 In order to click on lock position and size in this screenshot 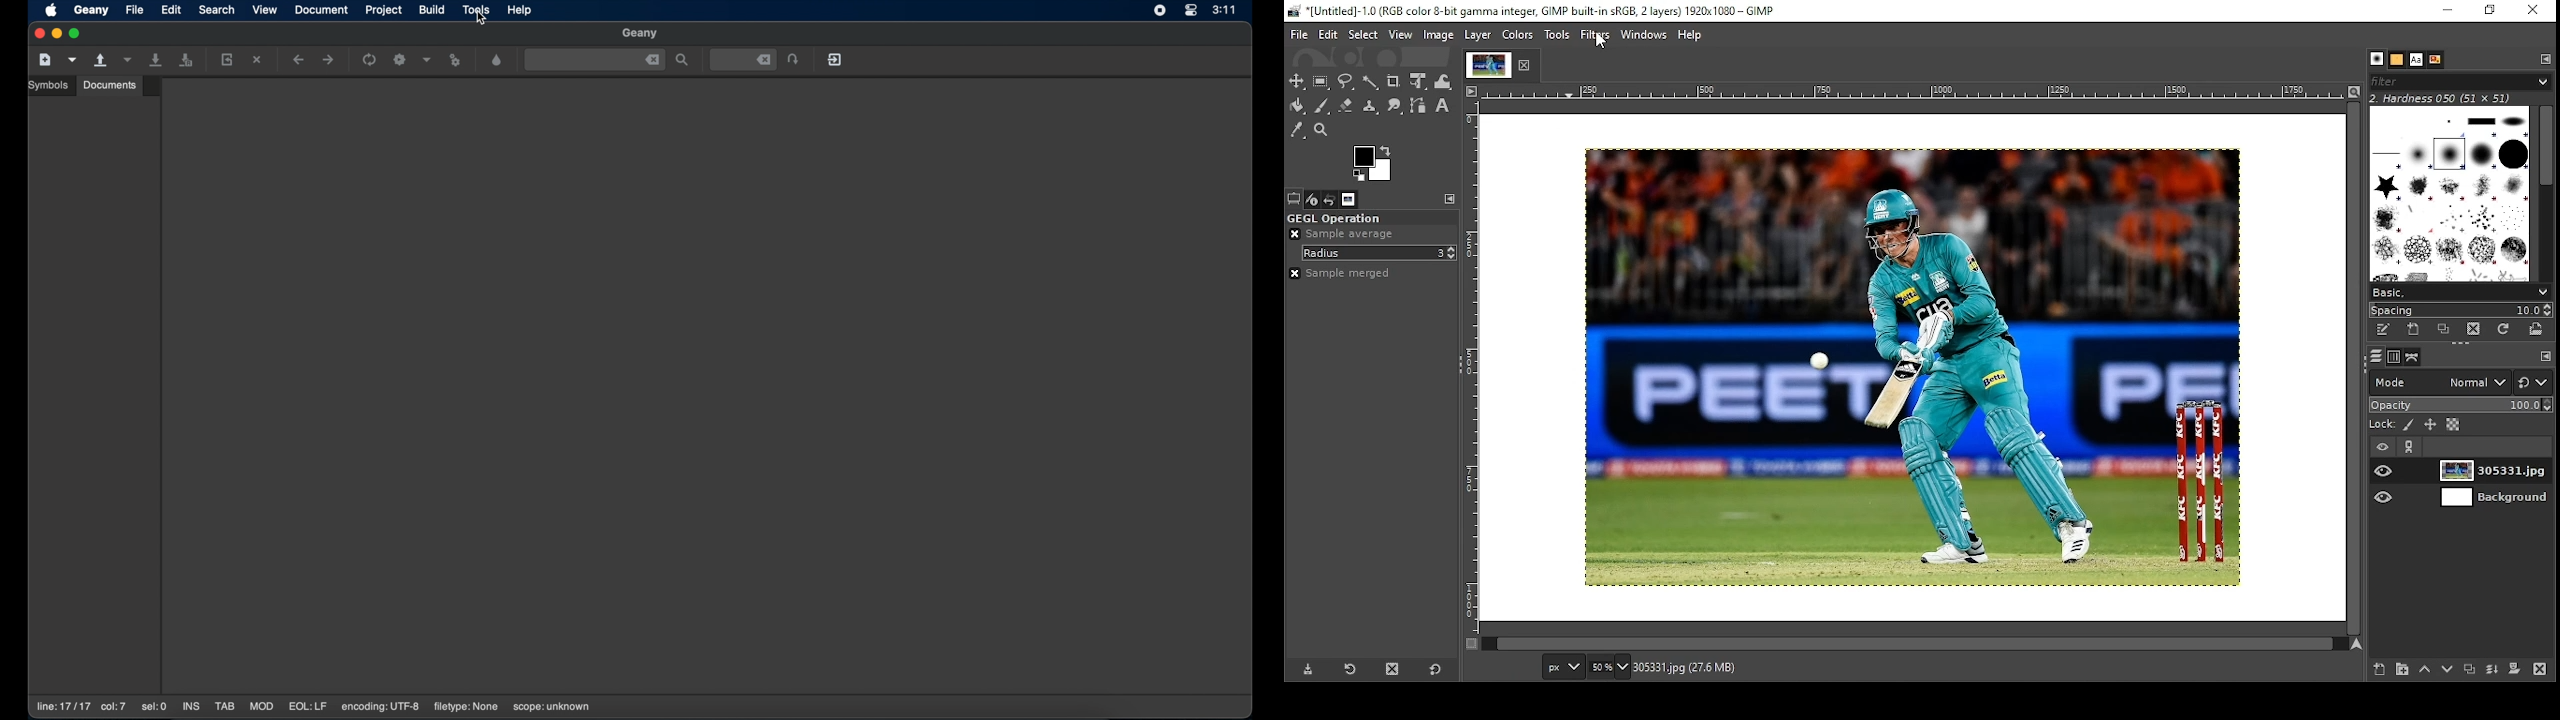, I will do `click(2430, 425)`.